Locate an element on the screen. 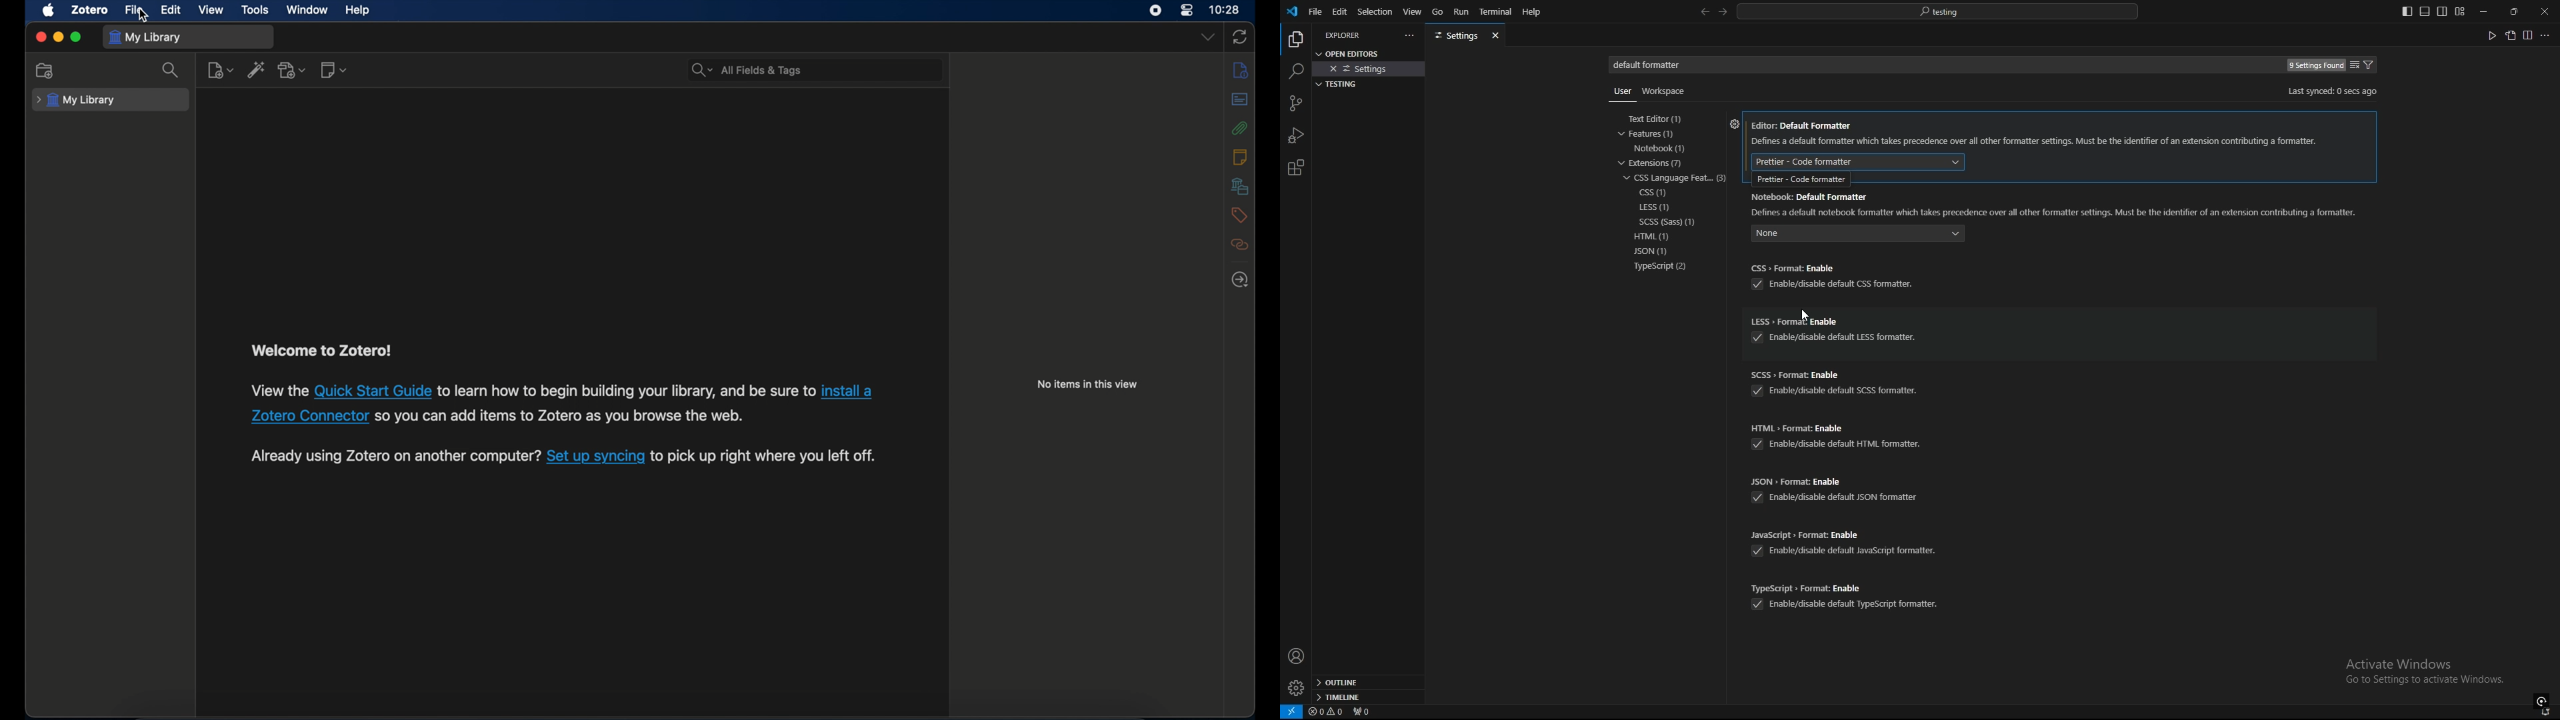 The height and width of the screenshot is (728, 2576). syncing instruction is located at coordinates (395, 458).